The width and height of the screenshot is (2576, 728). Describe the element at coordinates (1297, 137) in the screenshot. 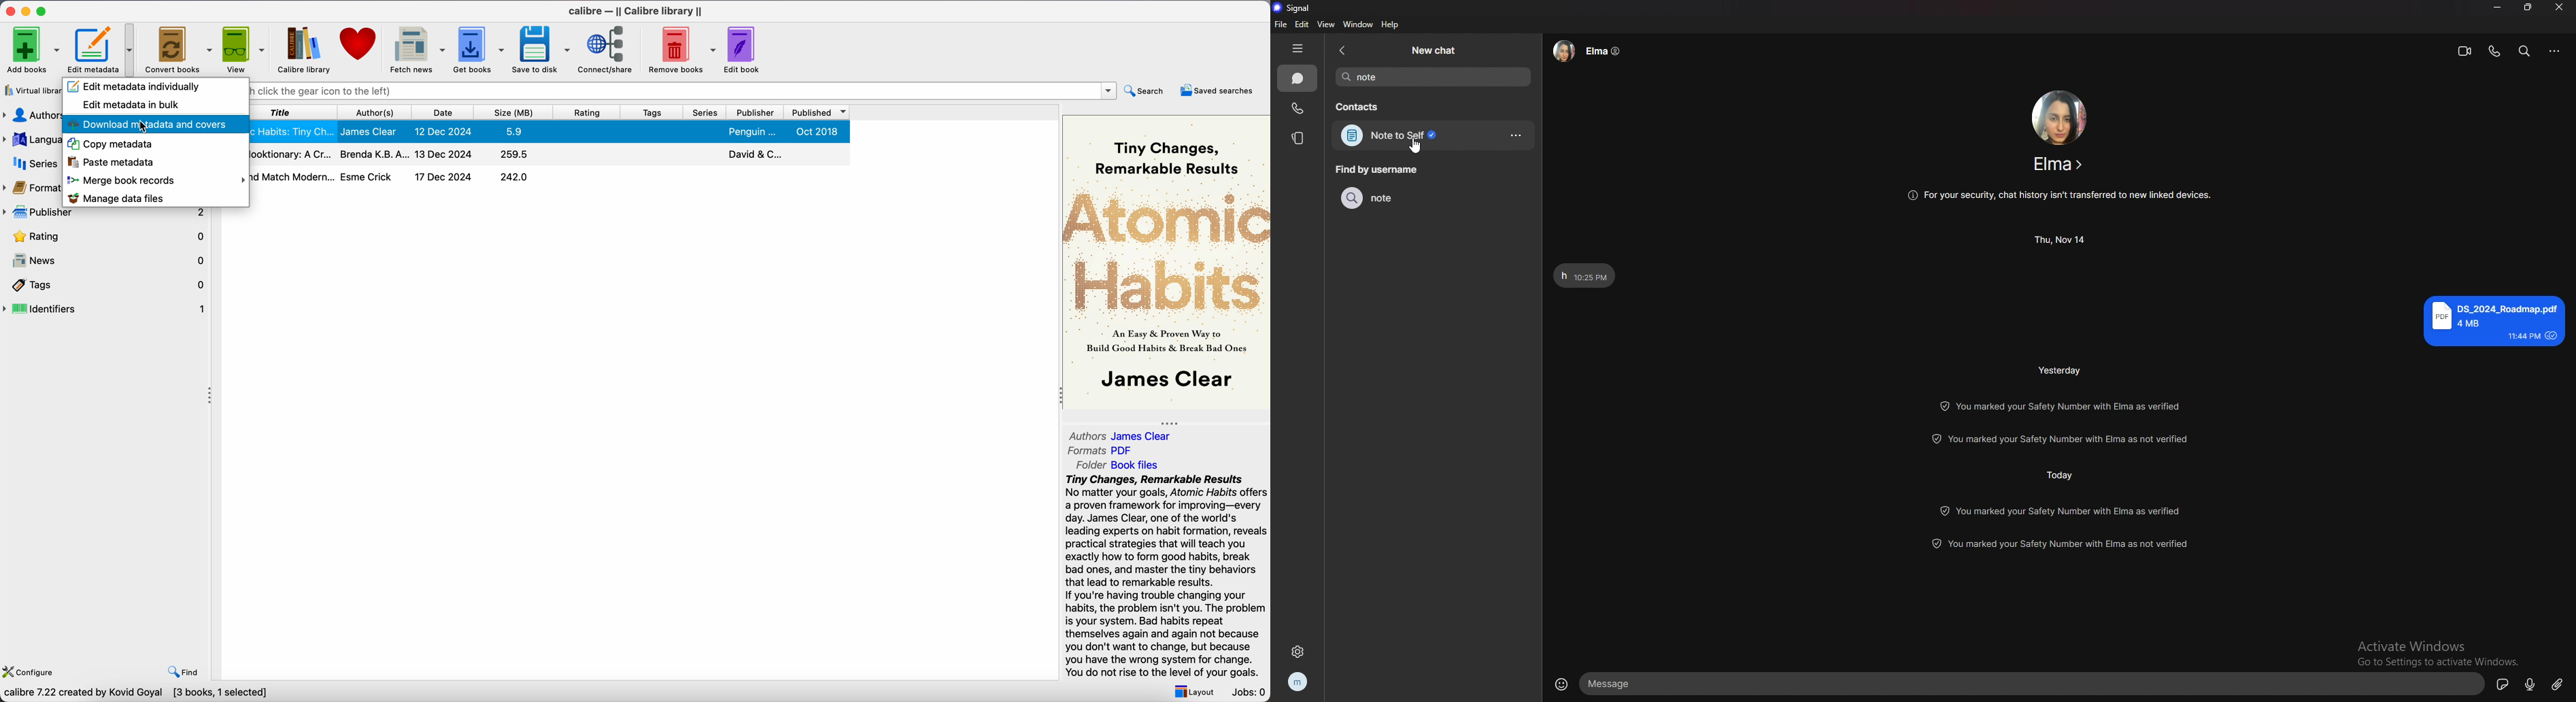

I see `stories` at that location.